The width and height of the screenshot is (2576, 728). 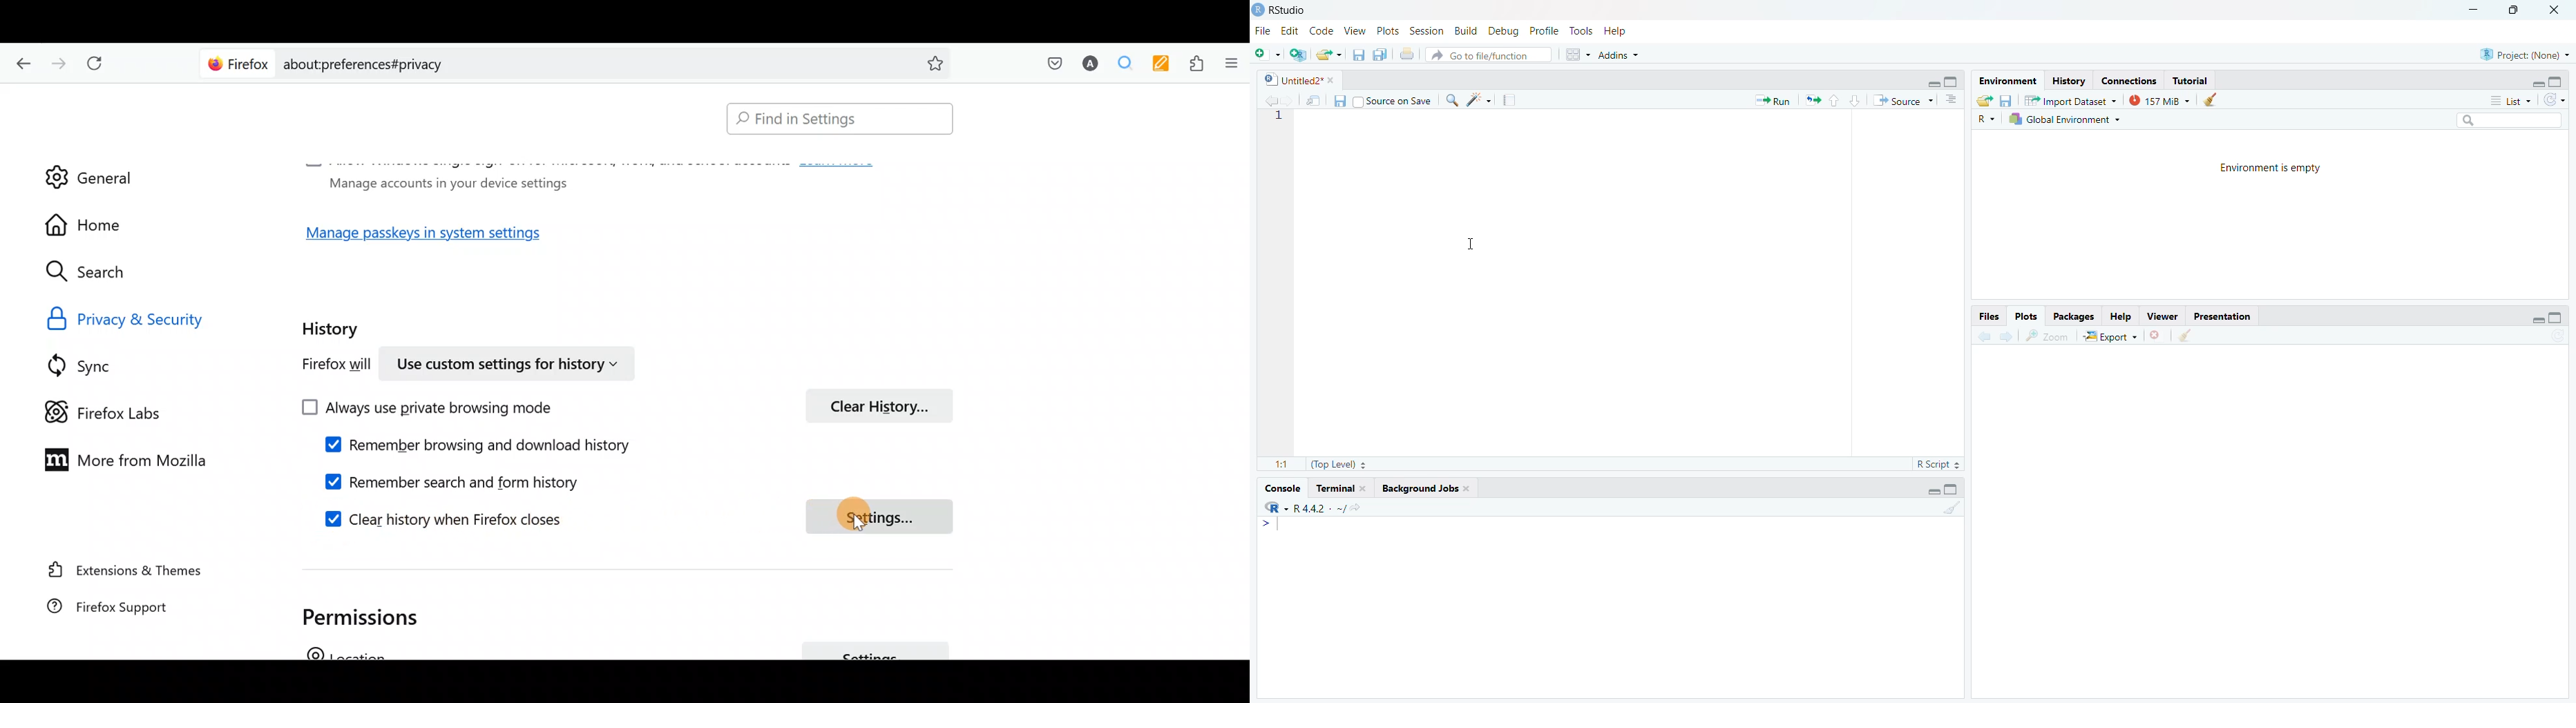 What do you see at coordinates (1951, 487) in the screenshot?
I see `maximize` at bounding box center [1951, 487].